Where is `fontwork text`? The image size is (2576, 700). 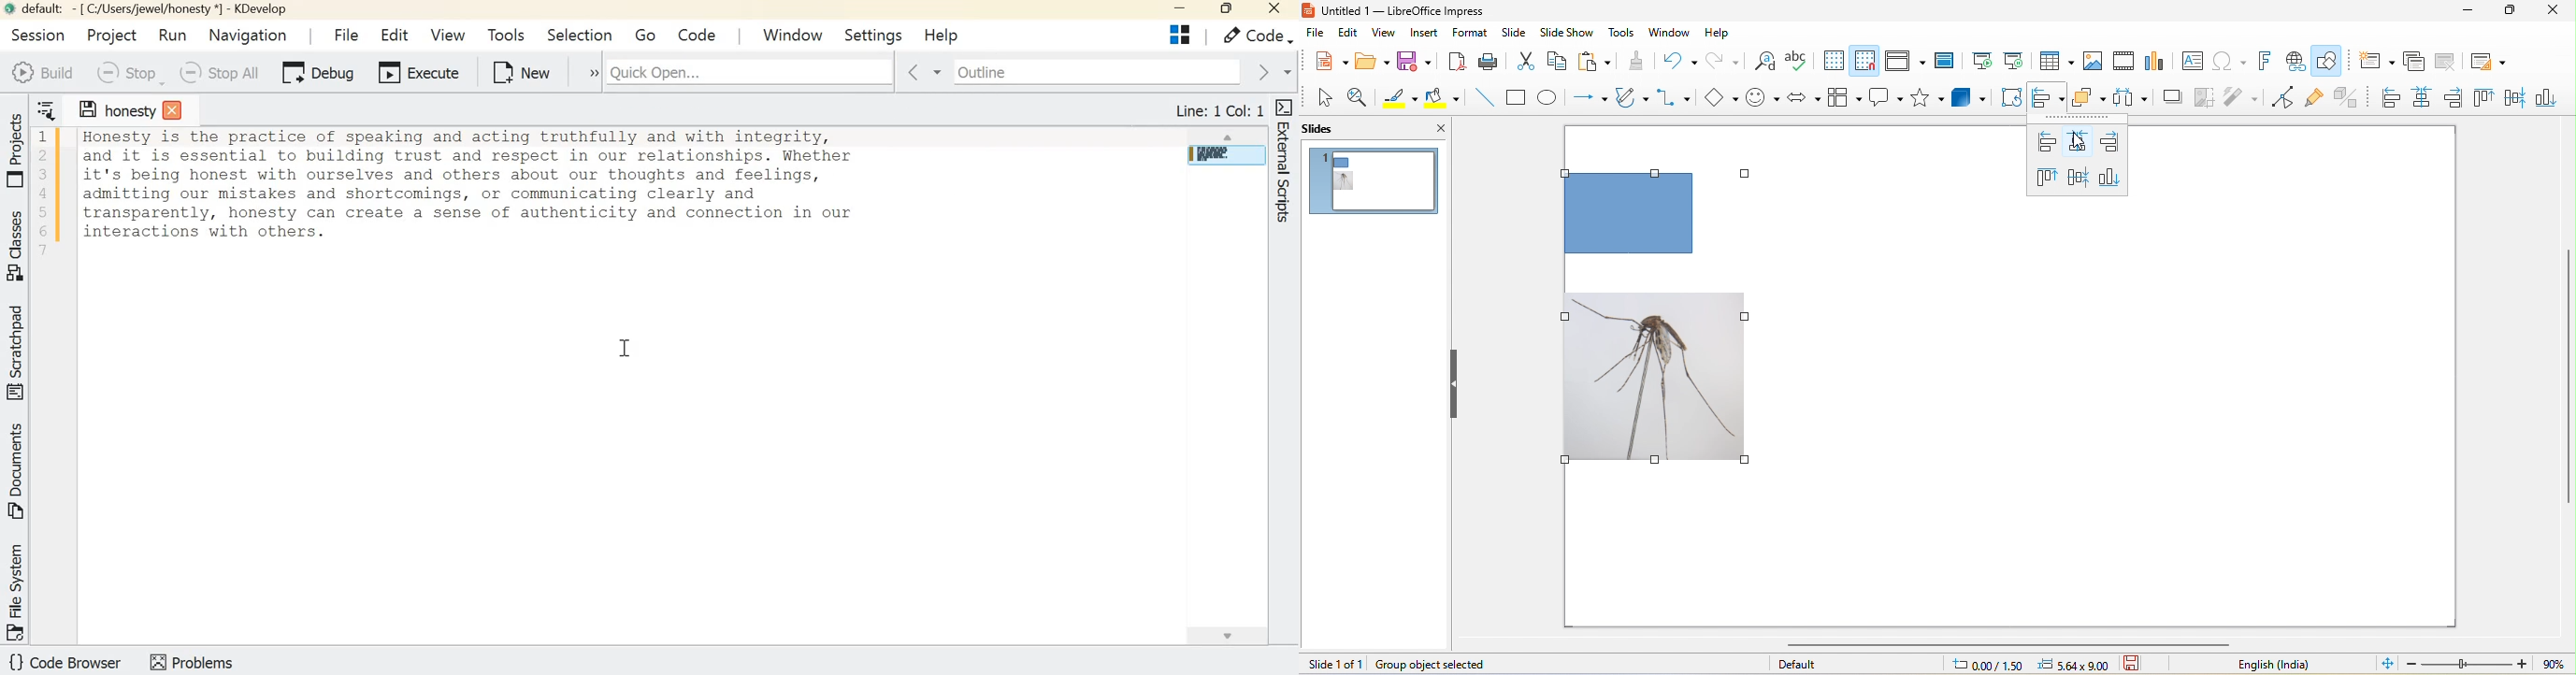
fontwork text is located at coordinates (2266, 59).